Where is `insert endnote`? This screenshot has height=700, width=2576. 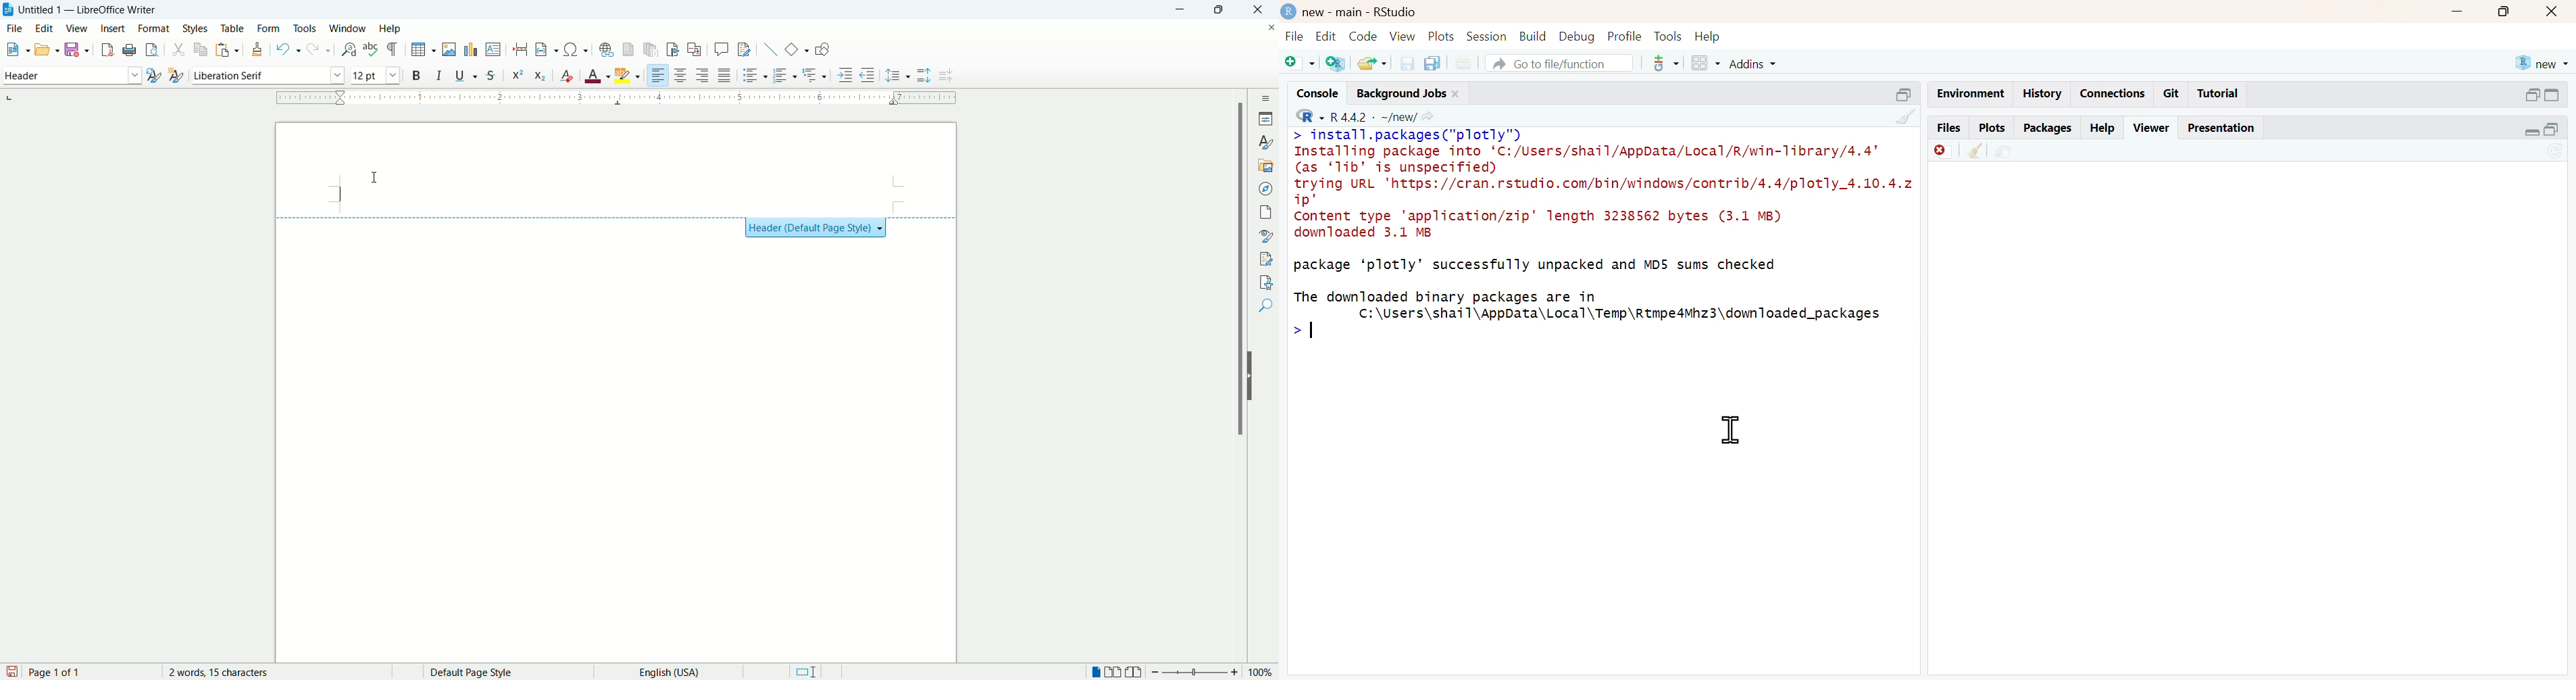 insert endnote is located at coordinates (654, 50).